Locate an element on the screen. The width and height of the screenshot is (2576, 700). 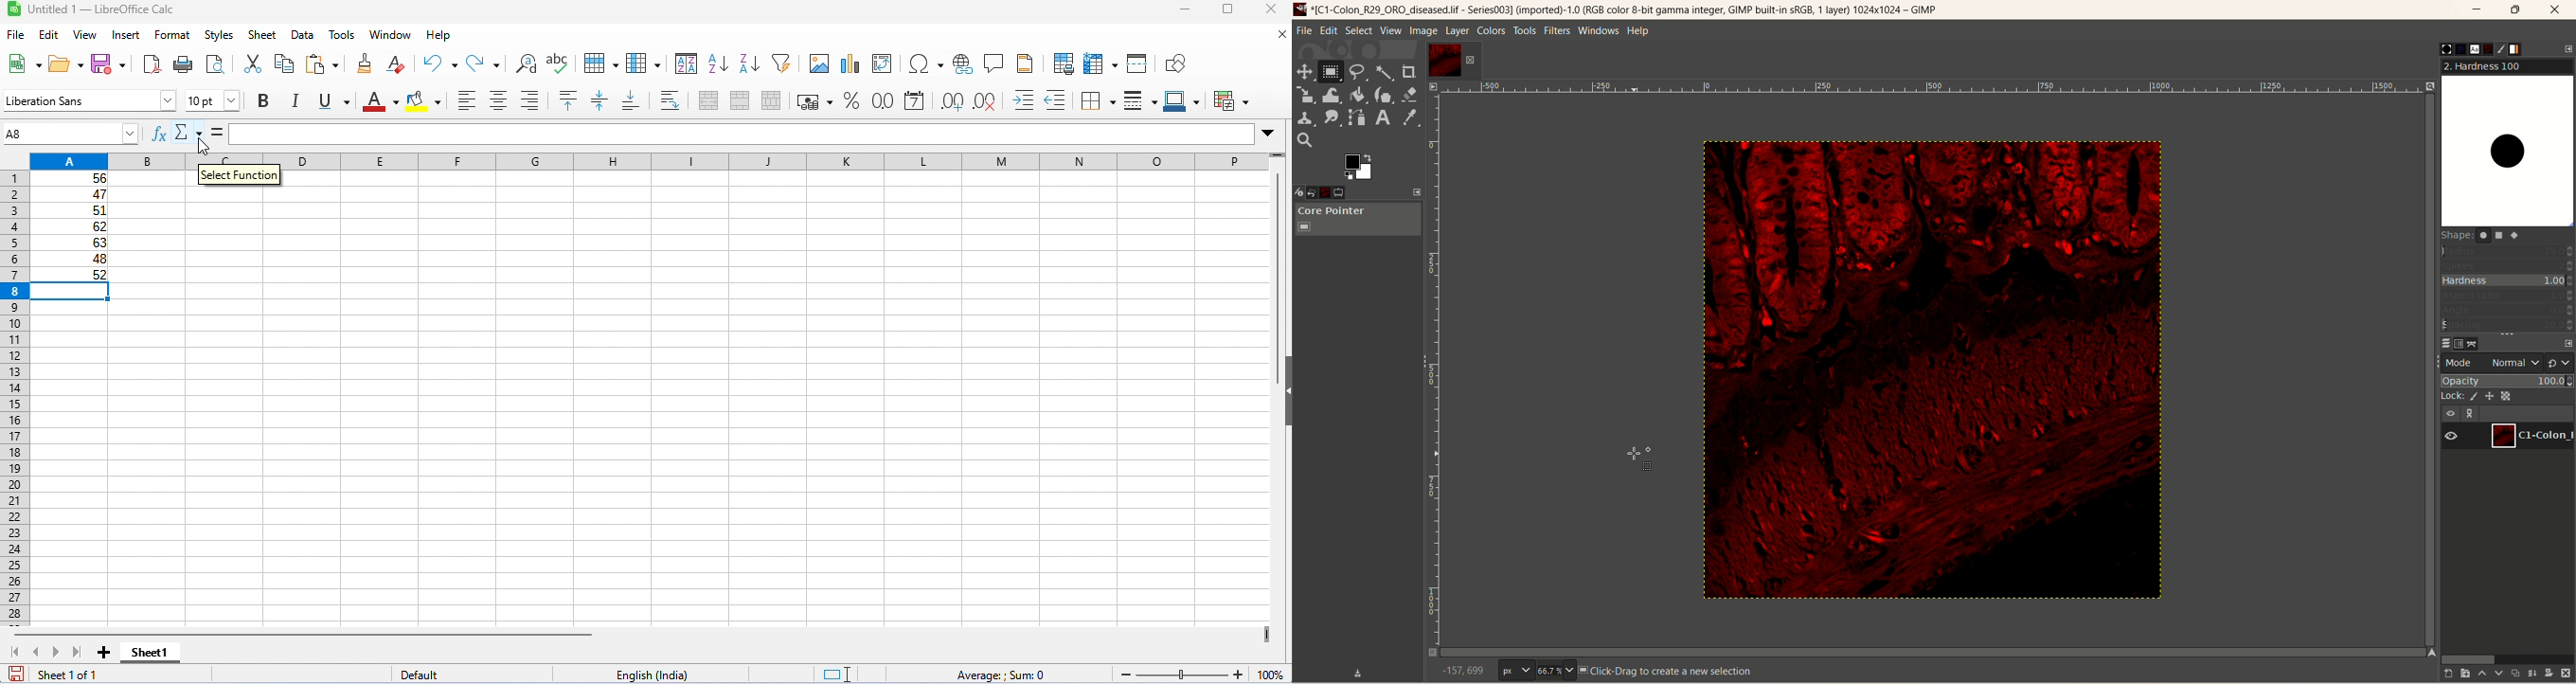
sheet1 is located at coordinates (149, 653).